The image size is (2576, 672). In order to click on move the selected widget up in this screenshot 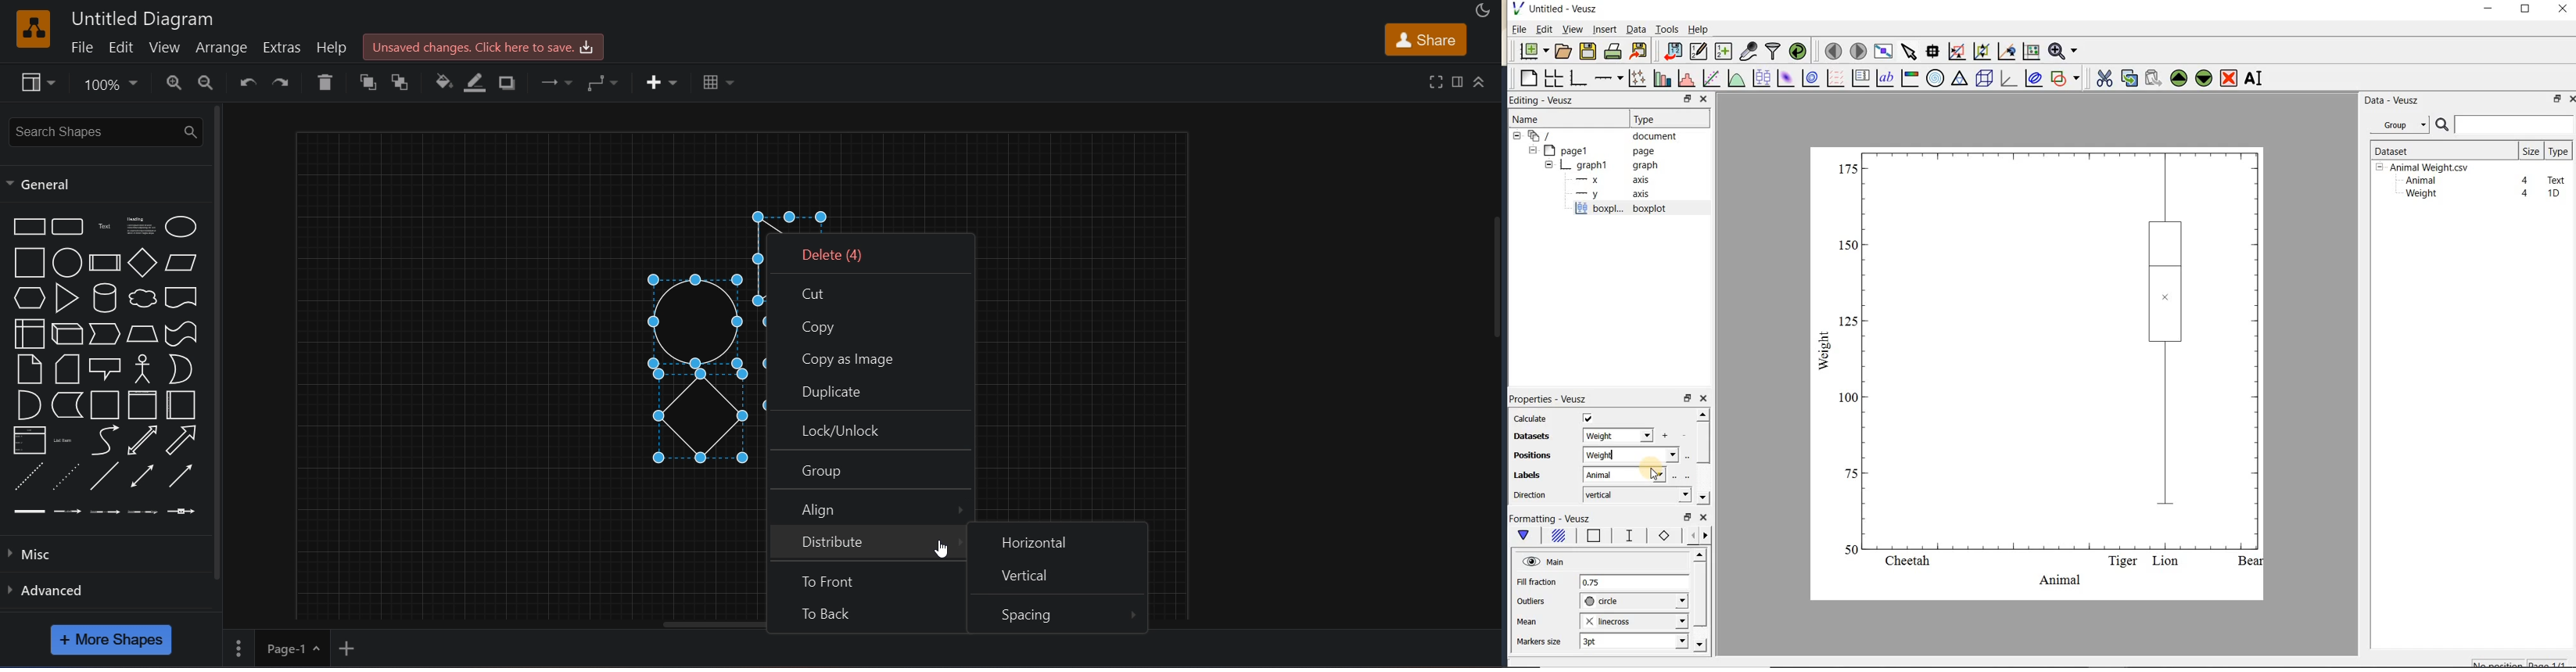, I will do `click(2179, 79)`.